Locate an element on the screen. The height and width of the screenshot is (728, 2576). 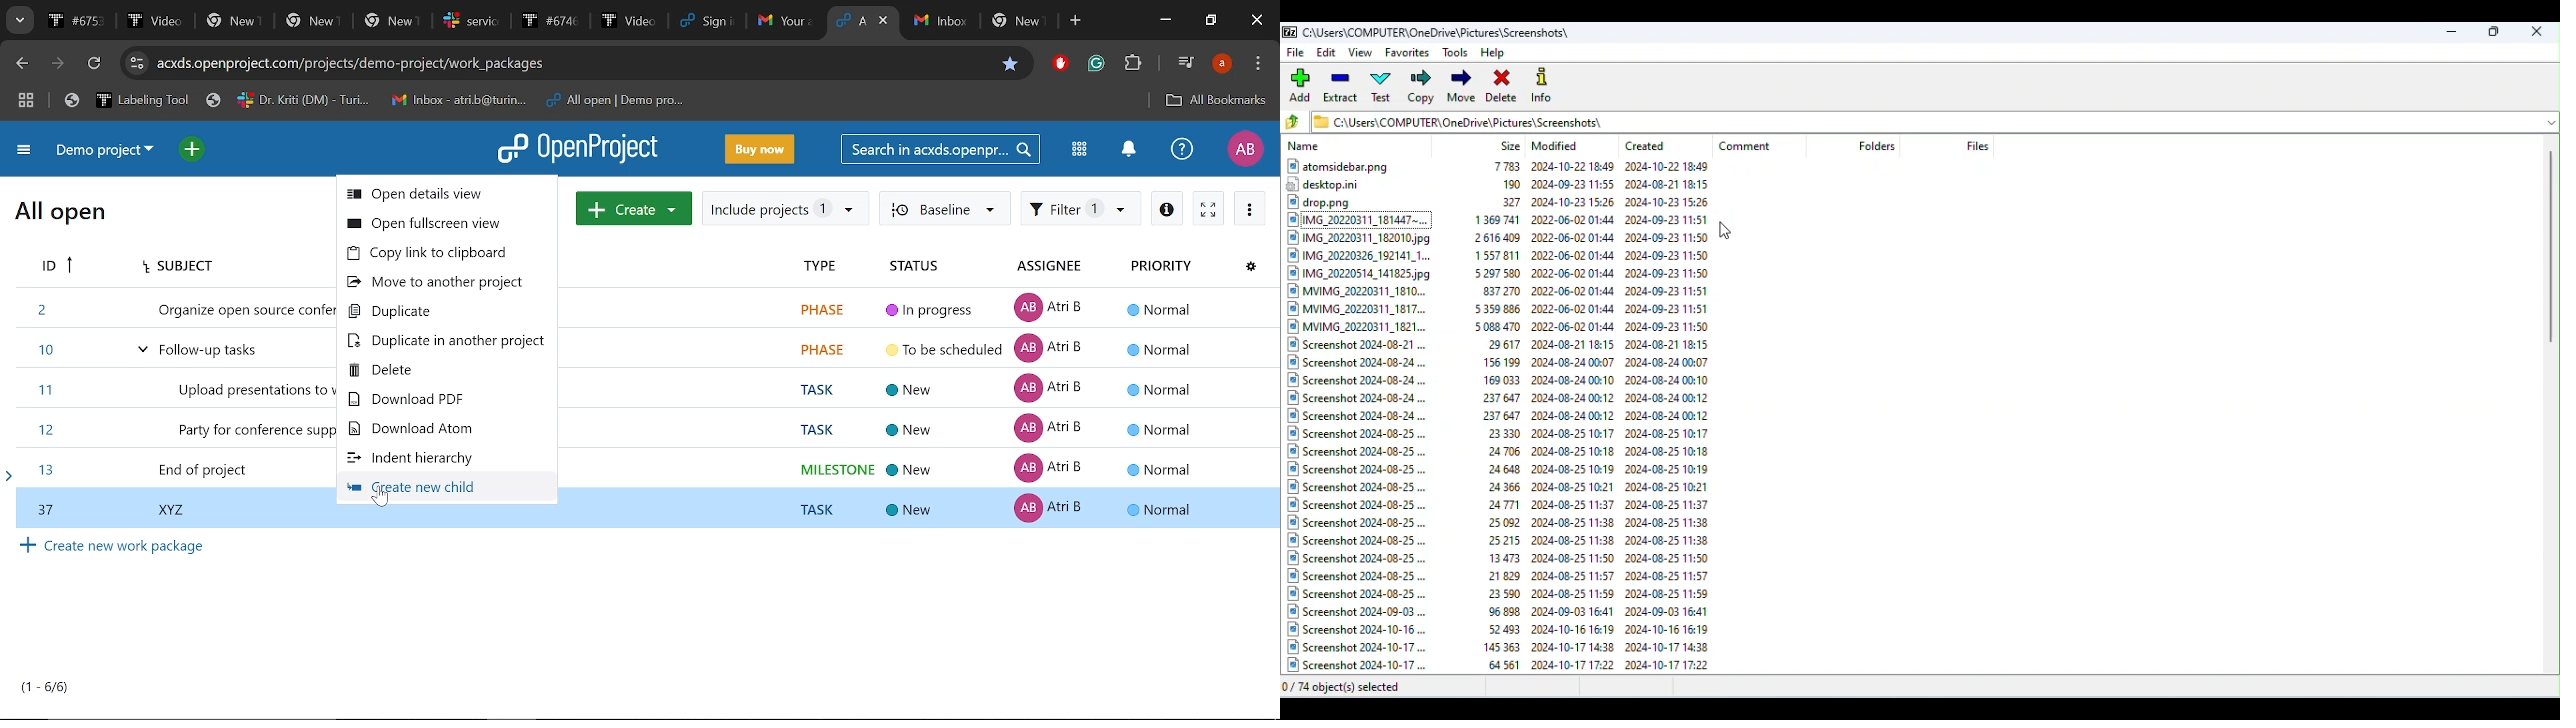
Control your music videos and more is located at coordinates (1186, 61).